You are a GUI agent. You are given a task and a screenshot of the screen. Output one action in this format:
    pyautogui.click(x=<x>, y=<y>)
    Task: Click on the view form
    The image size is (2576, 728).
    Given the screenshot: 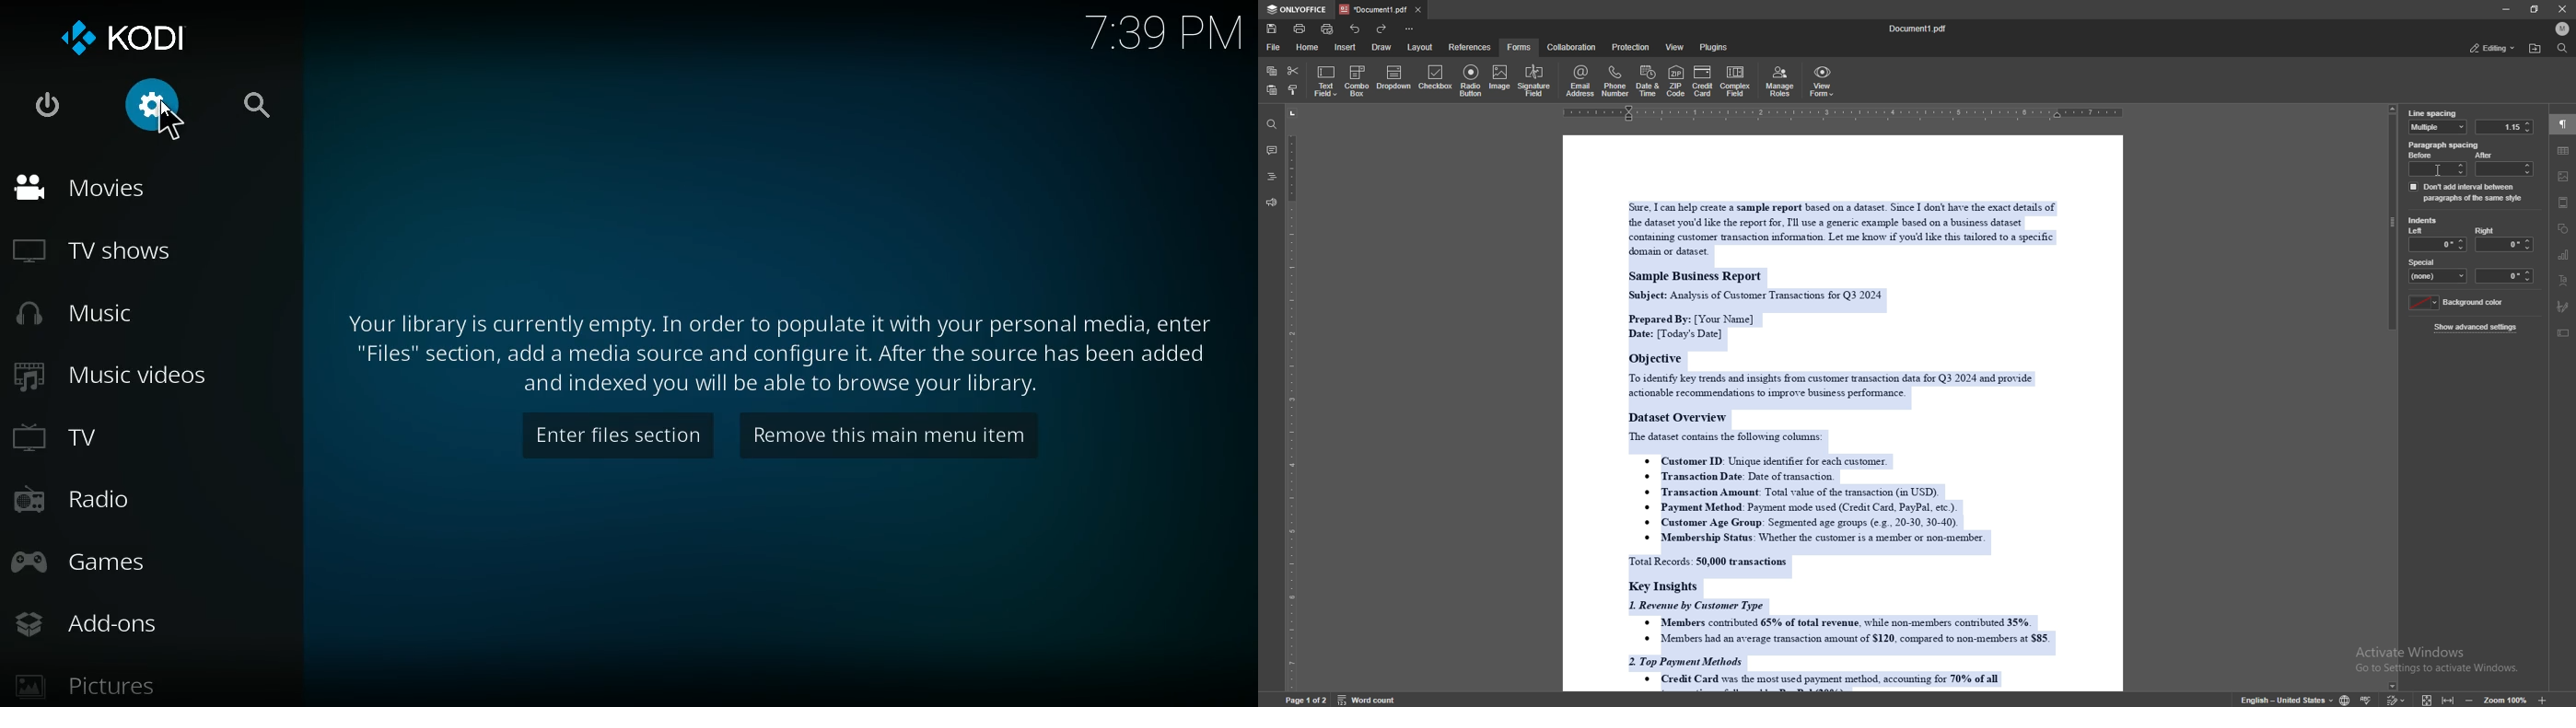 What is the action you would take?
    pyautogui.click(x=1823, y=81)
    